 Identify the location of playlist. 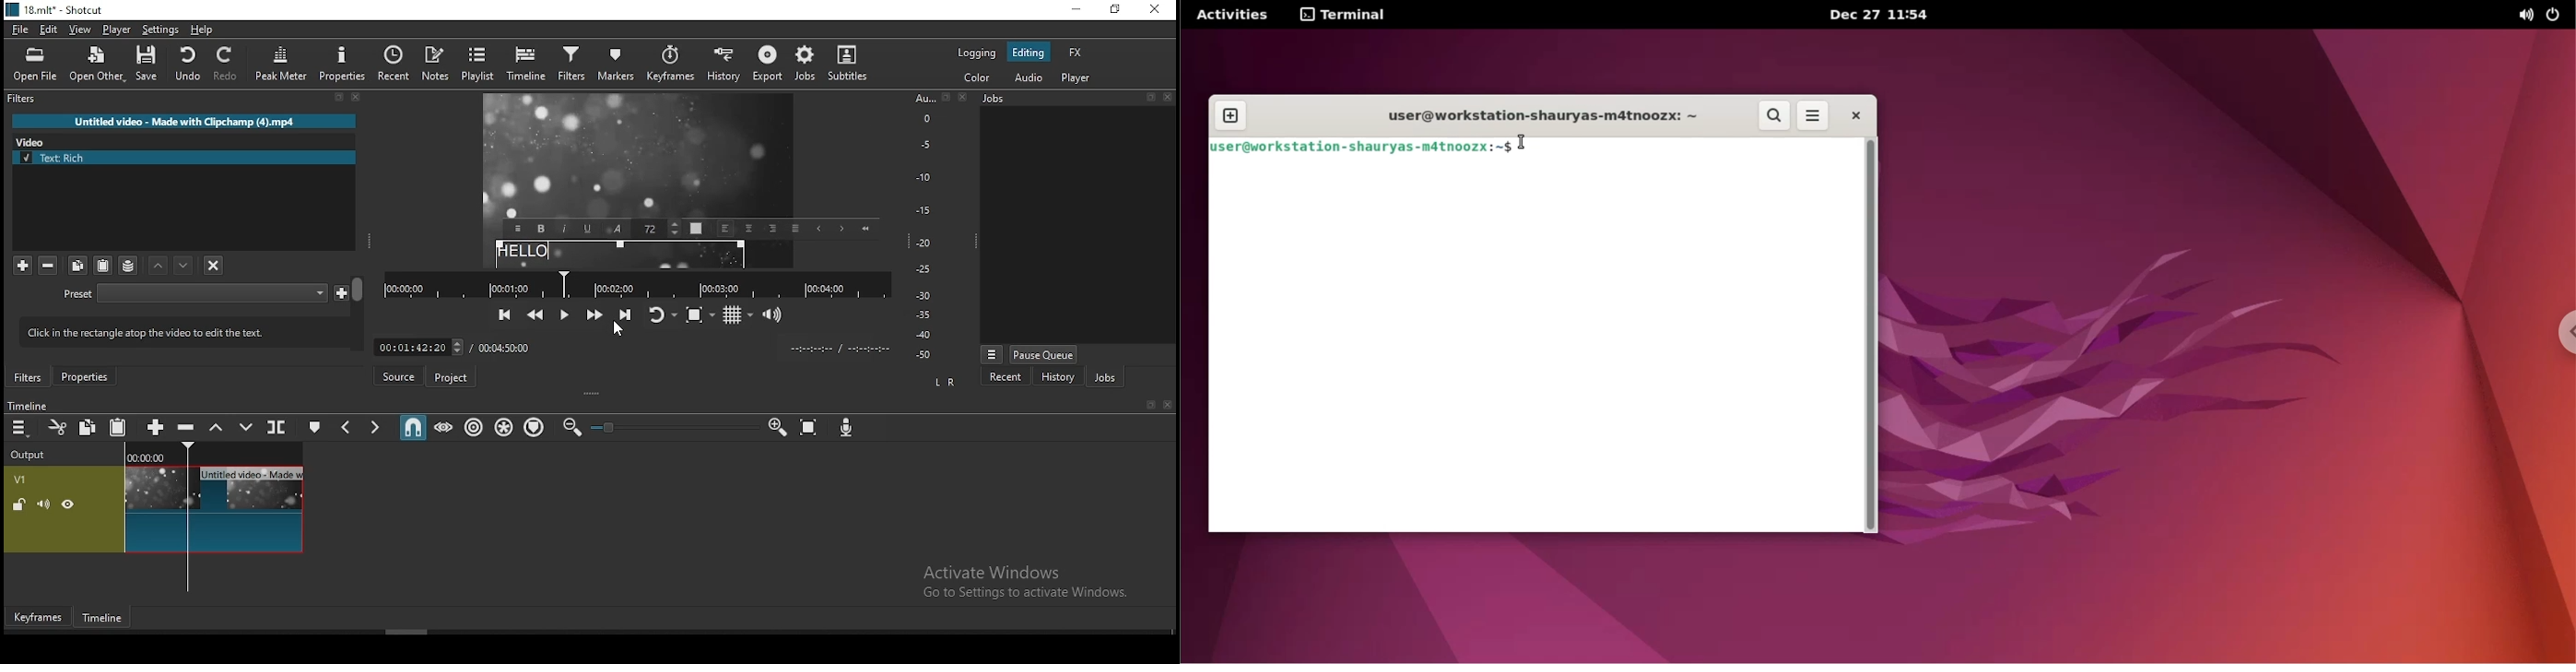
(478, 65).